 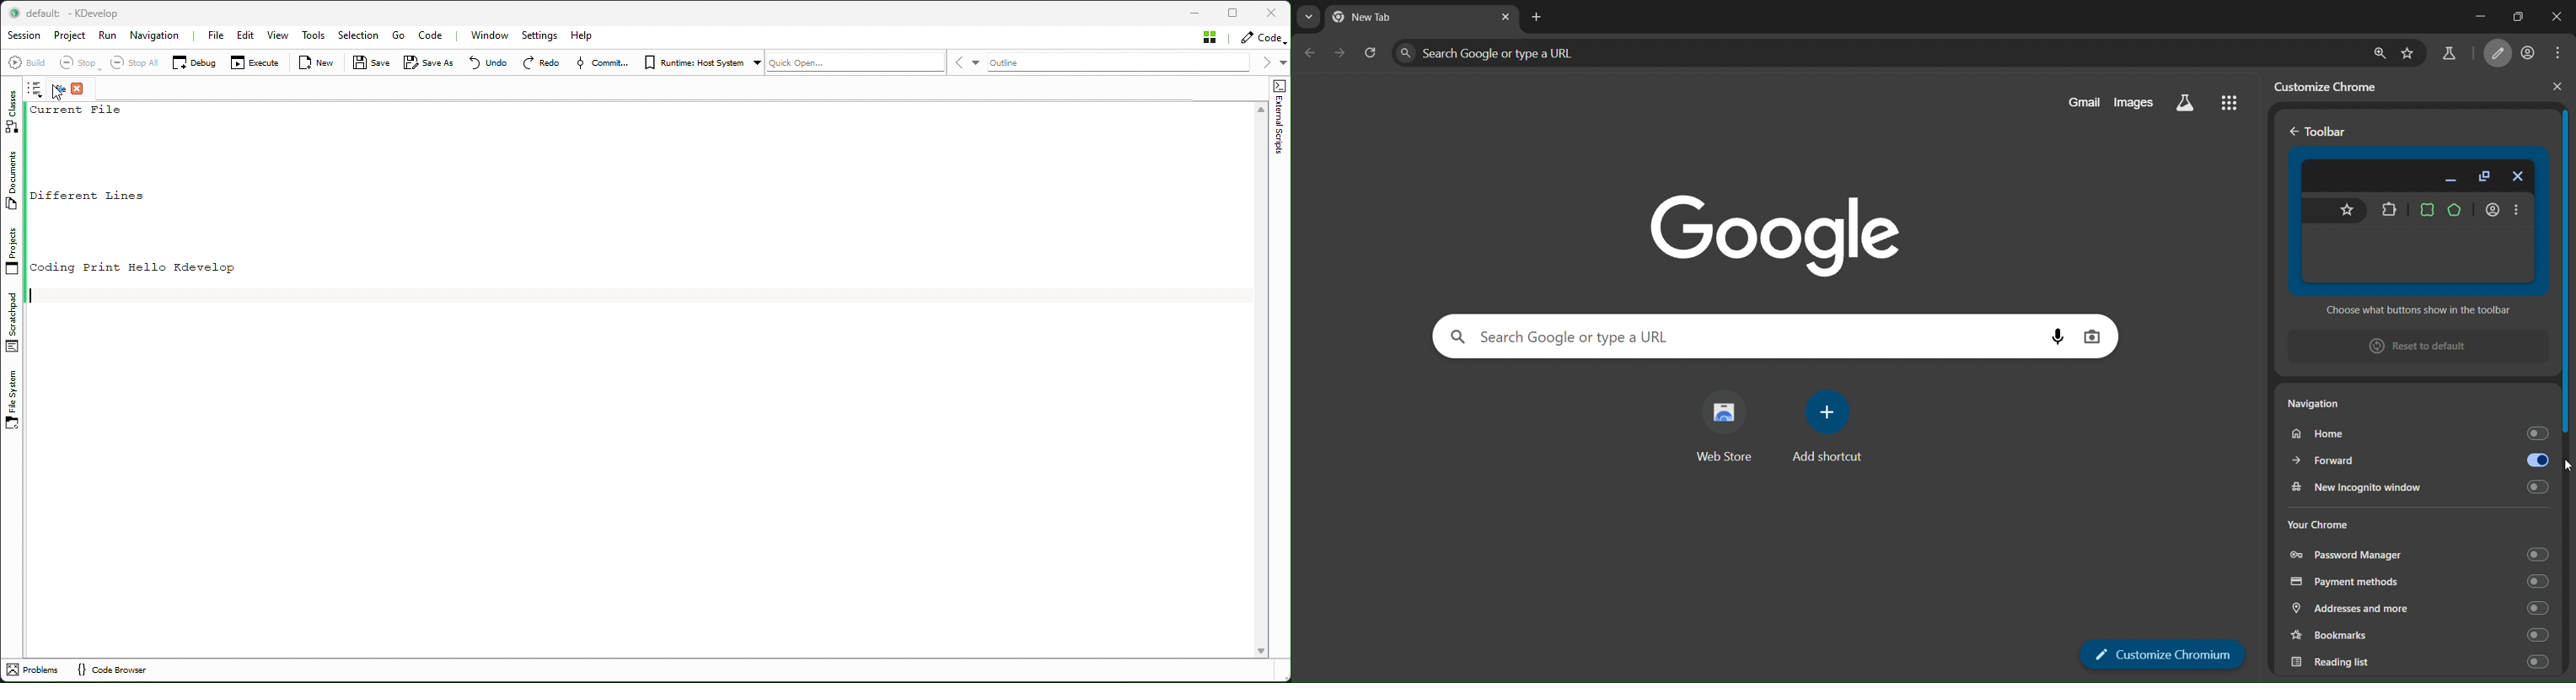 I want to click on Browse tab, so click(x=35, y=89).